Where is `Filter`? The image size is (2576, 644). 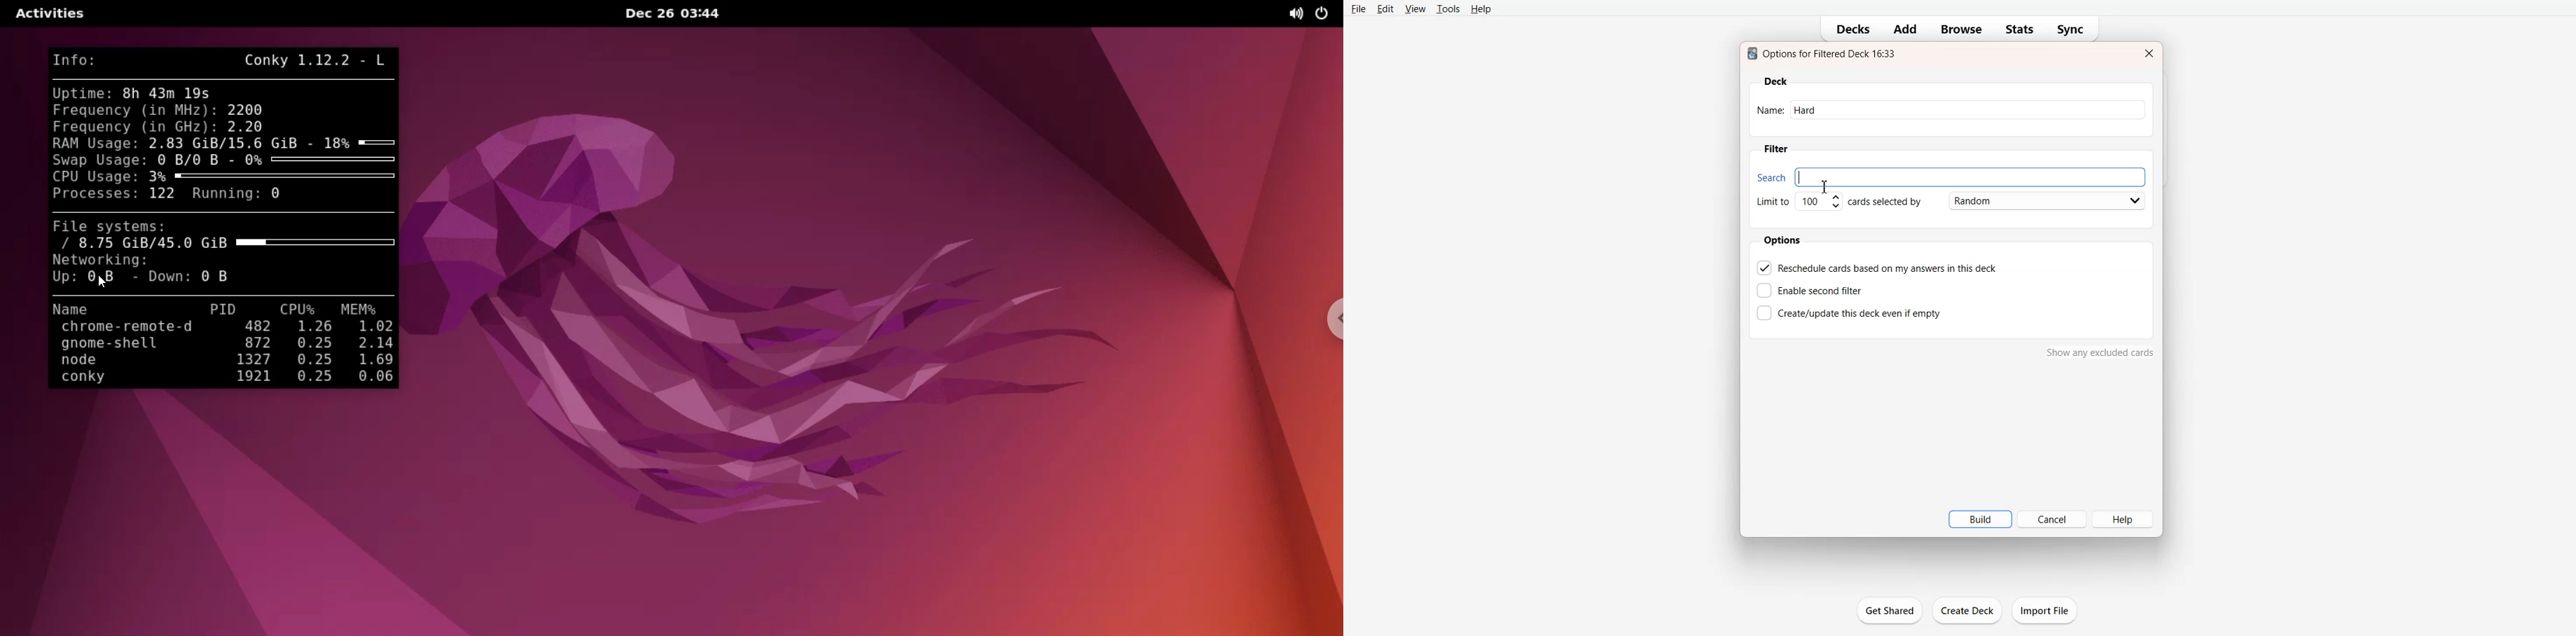
Filter is located at coordinates (1776, 149).